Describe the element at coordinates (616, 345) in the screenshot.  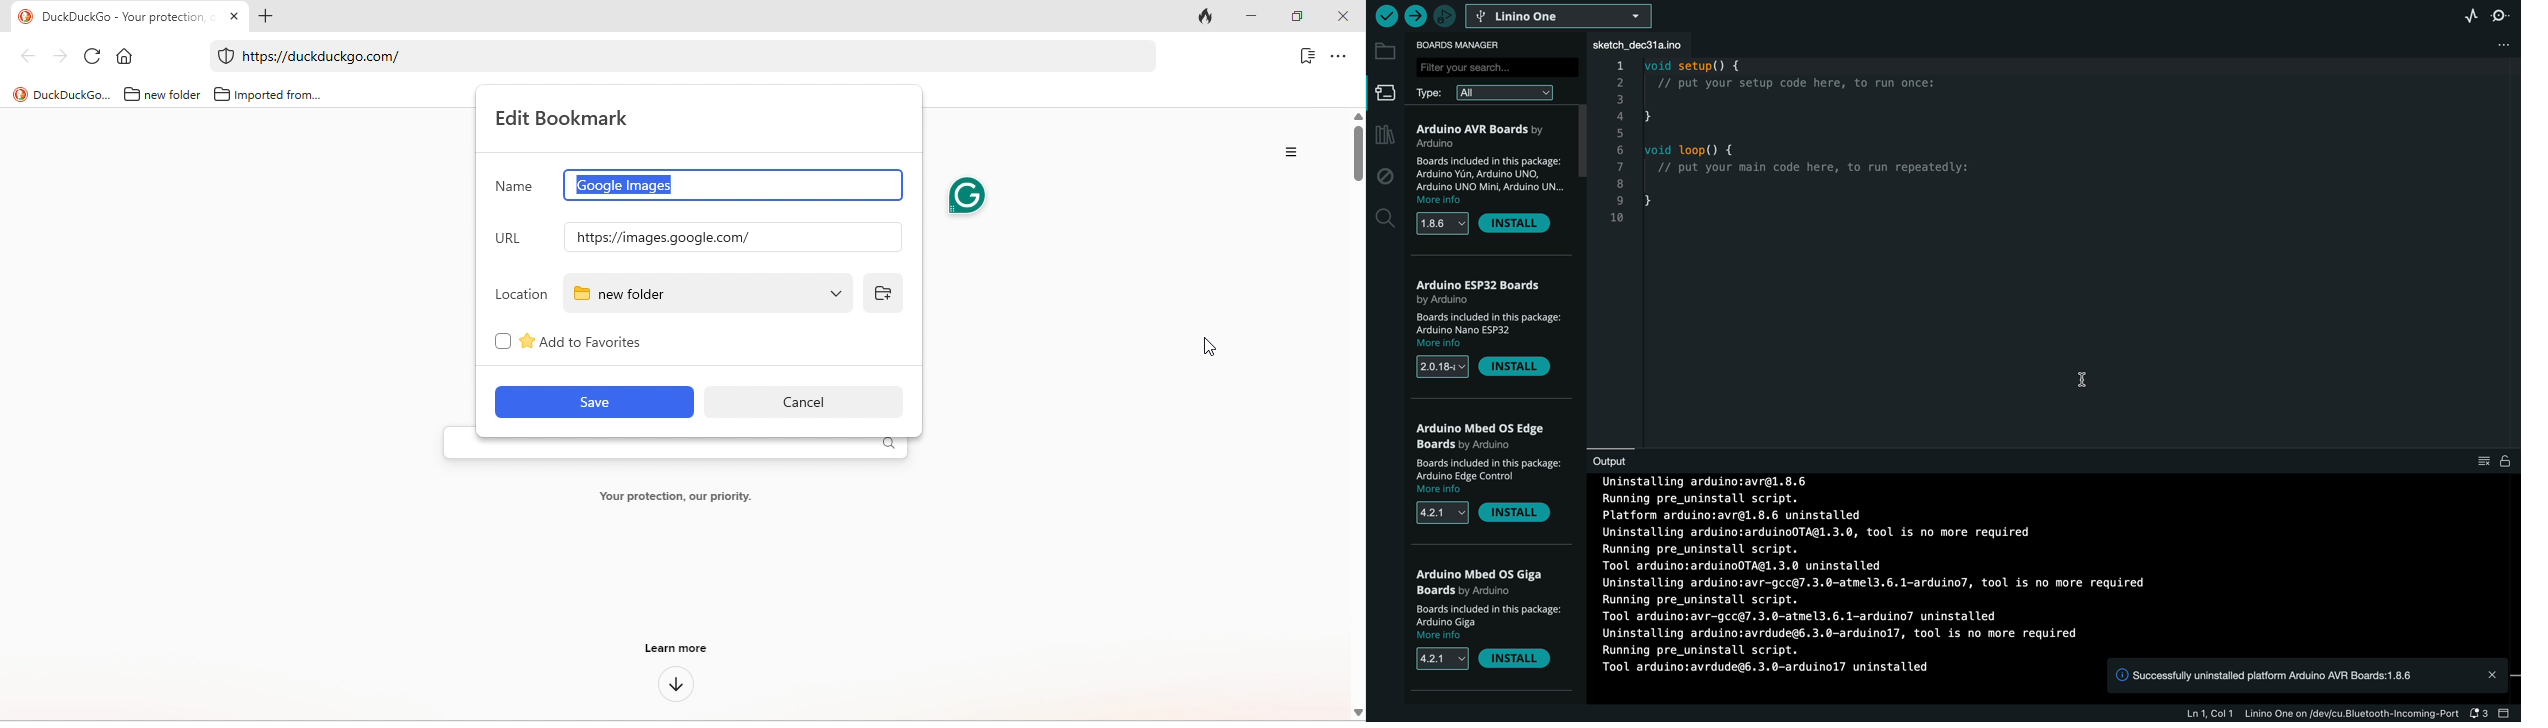
I see `add to favourites` at that location.